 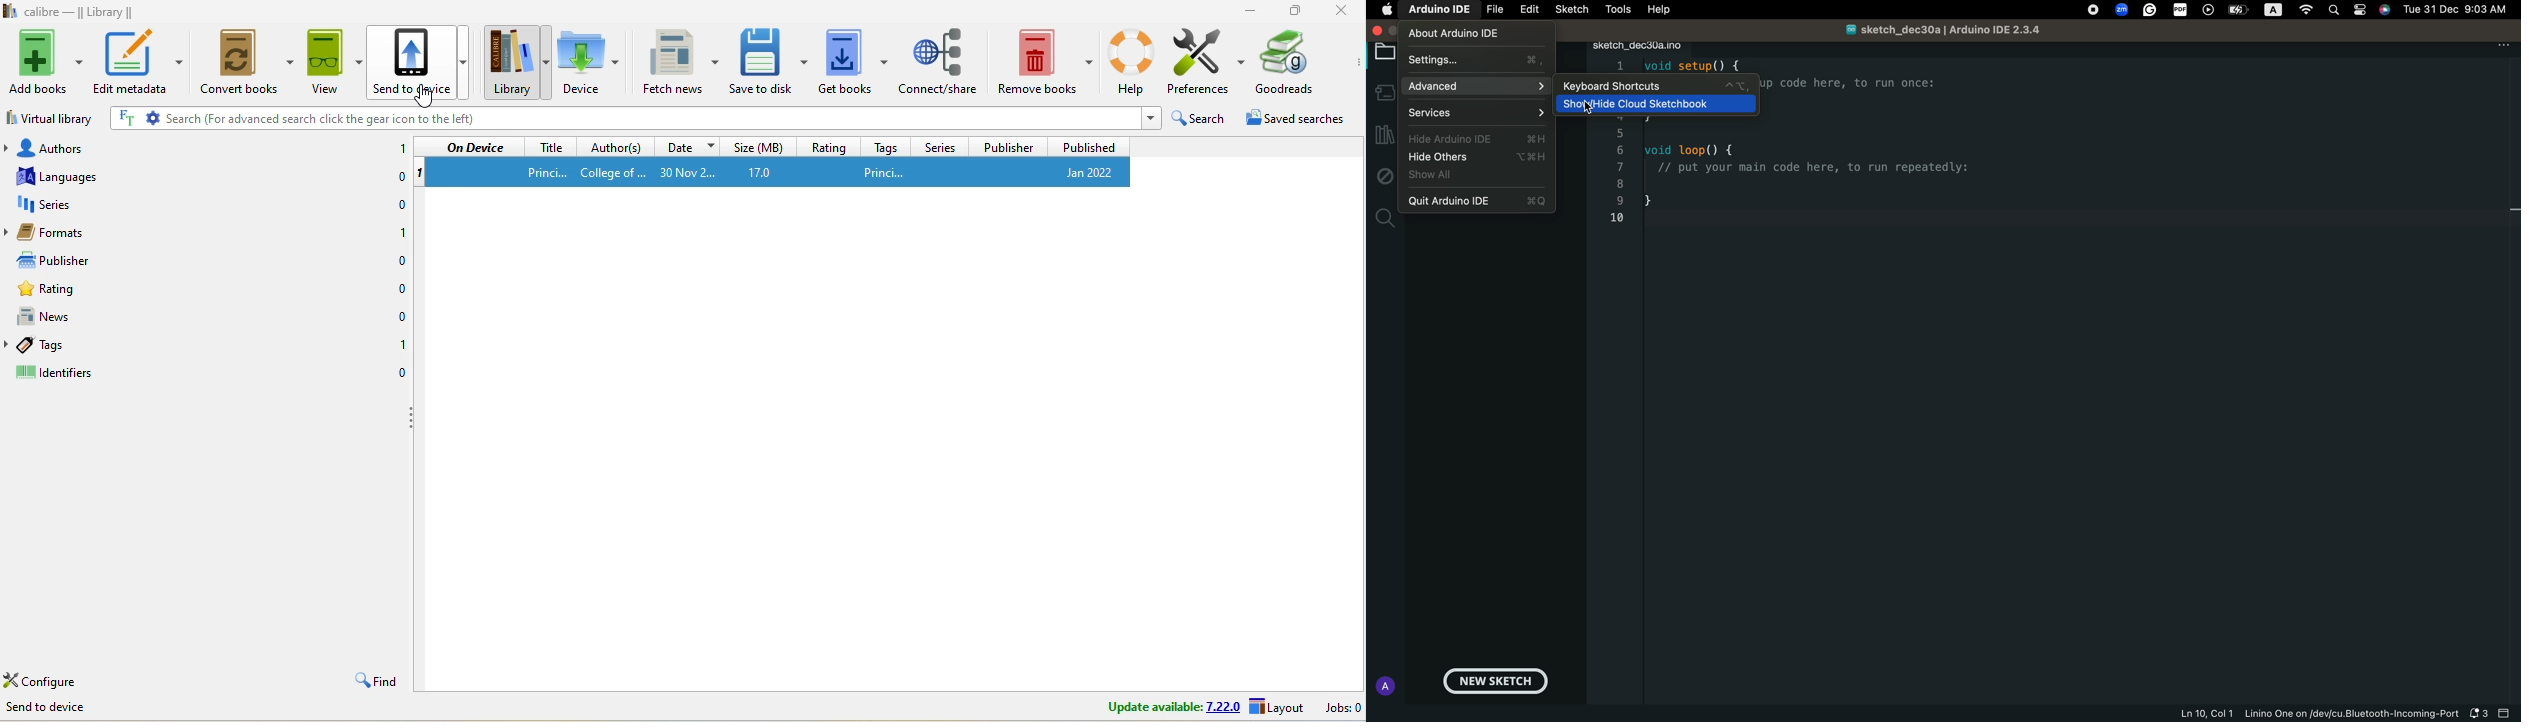 I want to click on list, so click(x=1623, y=146).